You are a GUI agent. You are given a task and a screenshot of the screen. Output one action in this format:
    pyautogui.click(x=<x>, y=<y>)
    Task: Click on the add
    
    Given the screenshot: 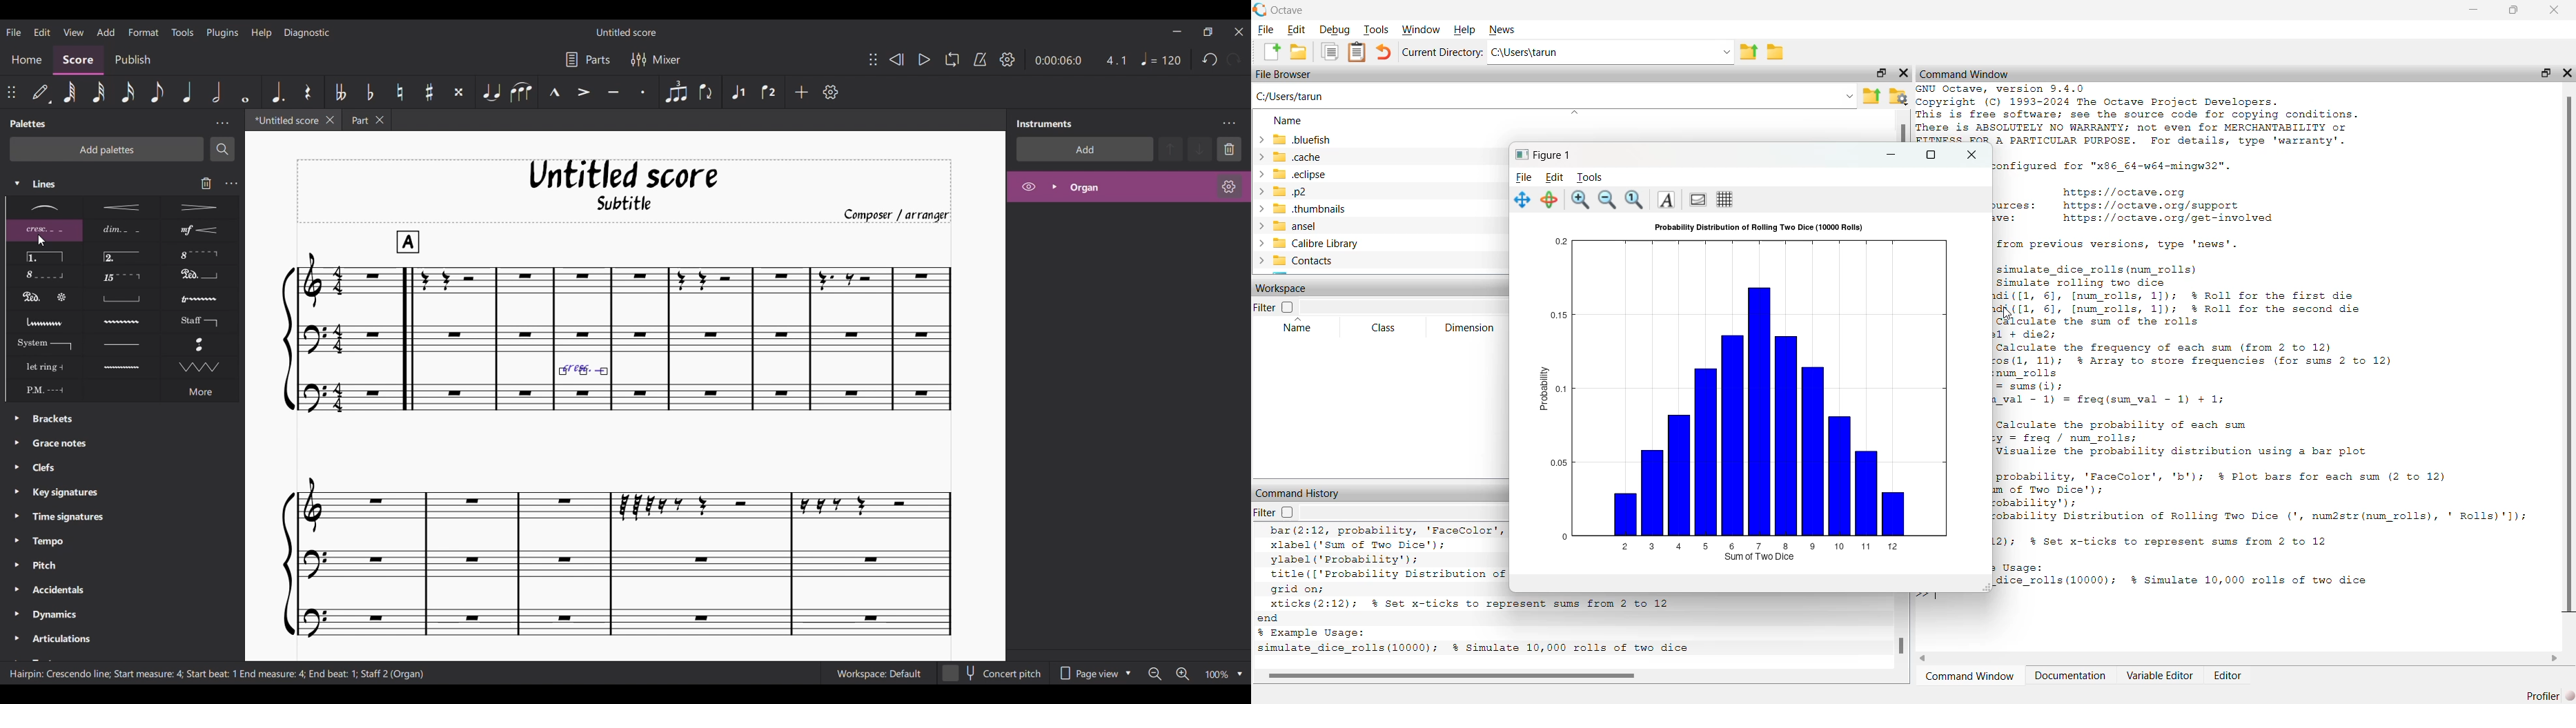 What is the action you would take?
    pyautogui.click(x=1267, y=51)
    